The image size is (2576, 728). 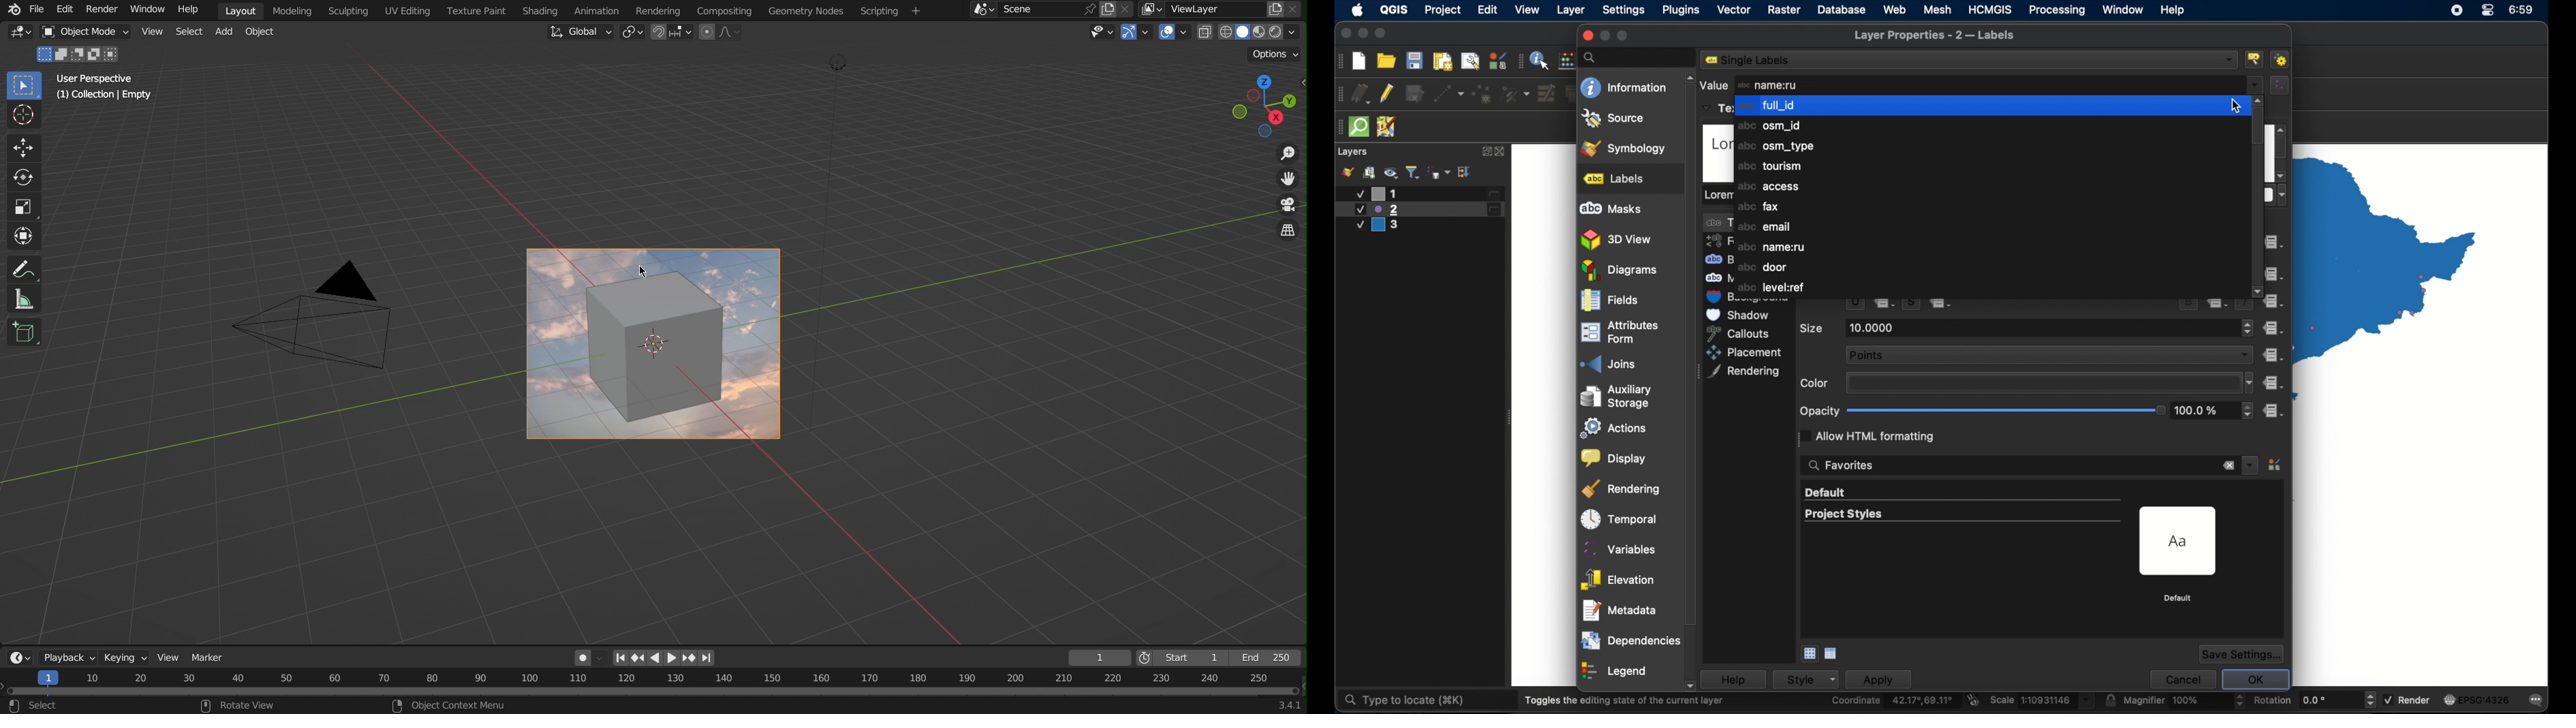 I want to click on joins, so click(x=1606, y=360).